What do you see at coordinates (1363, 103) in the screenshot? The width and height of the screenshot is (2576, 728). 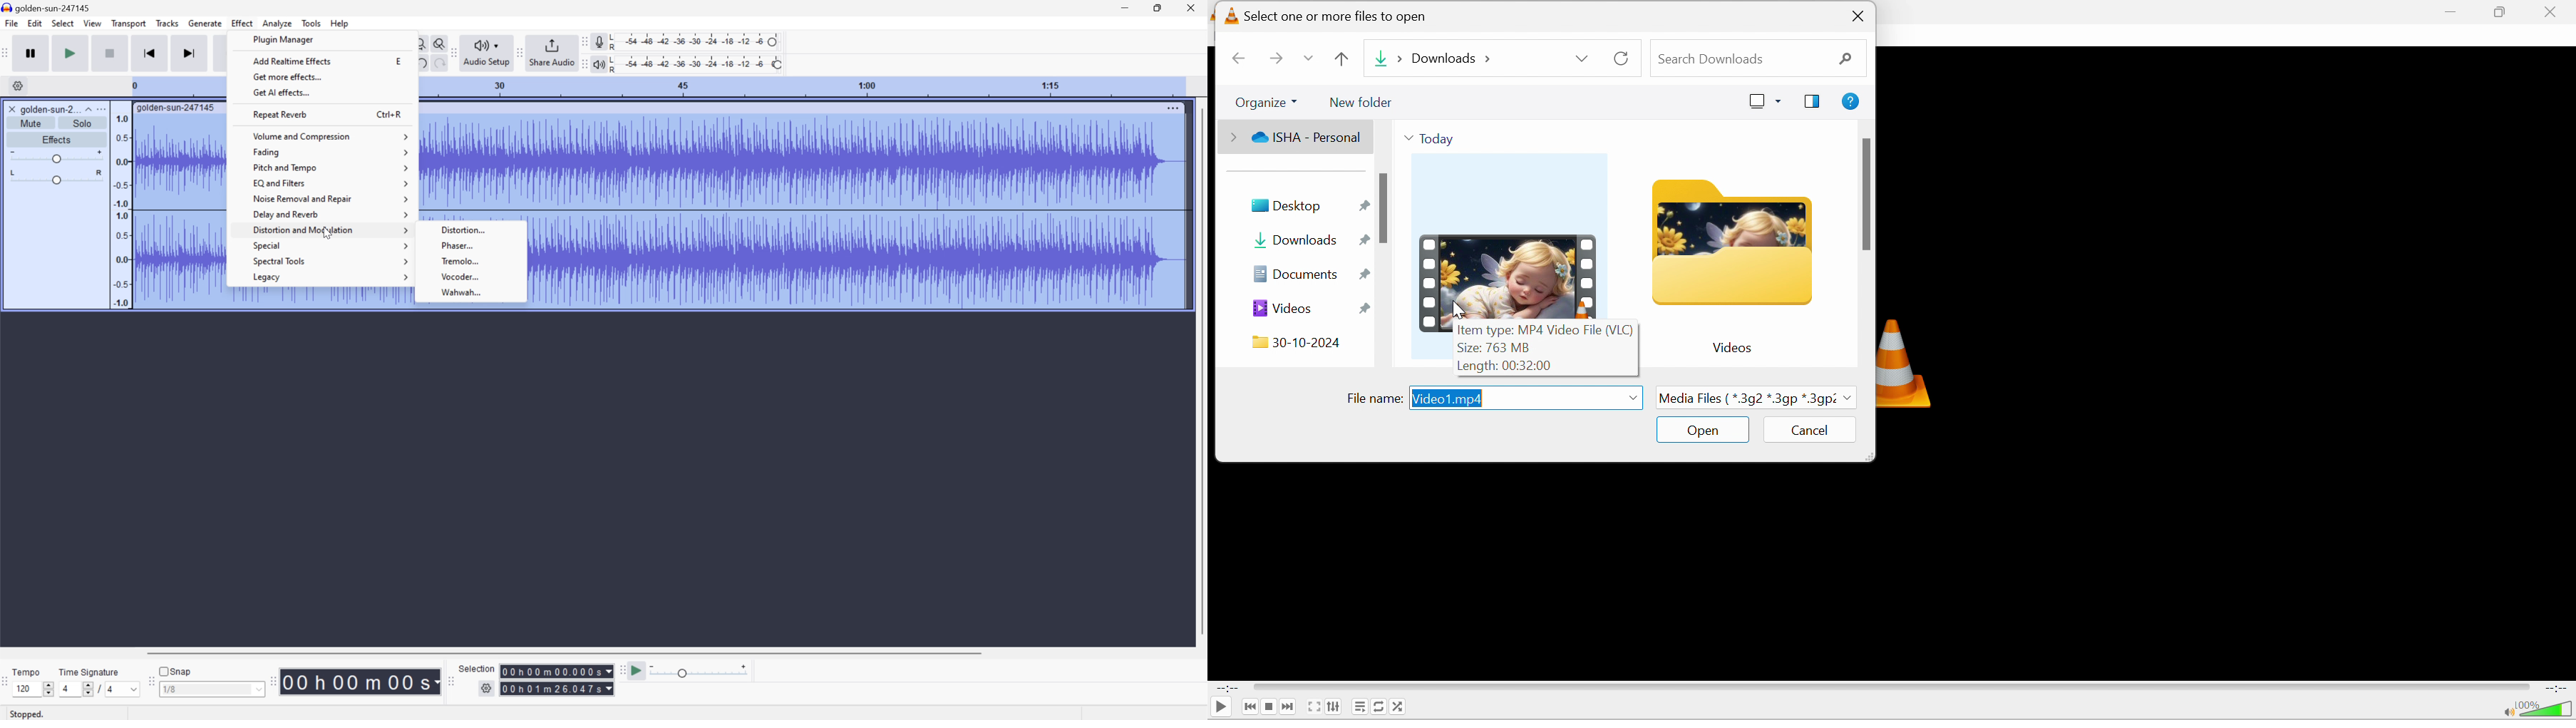 I see `New folder` at bounding box center [1363, 103].